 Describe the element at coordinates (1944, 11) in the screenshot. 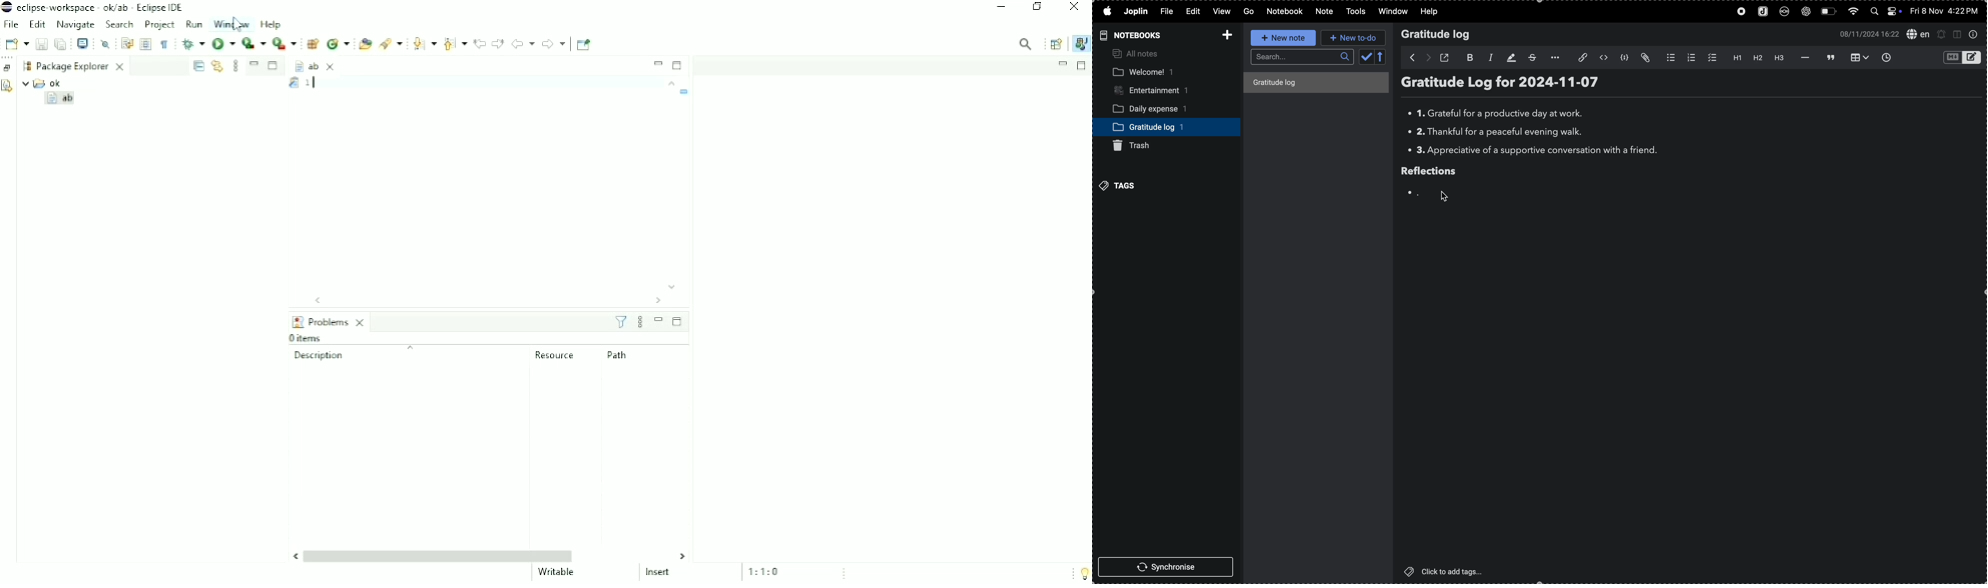

I see `date and time` at that location.